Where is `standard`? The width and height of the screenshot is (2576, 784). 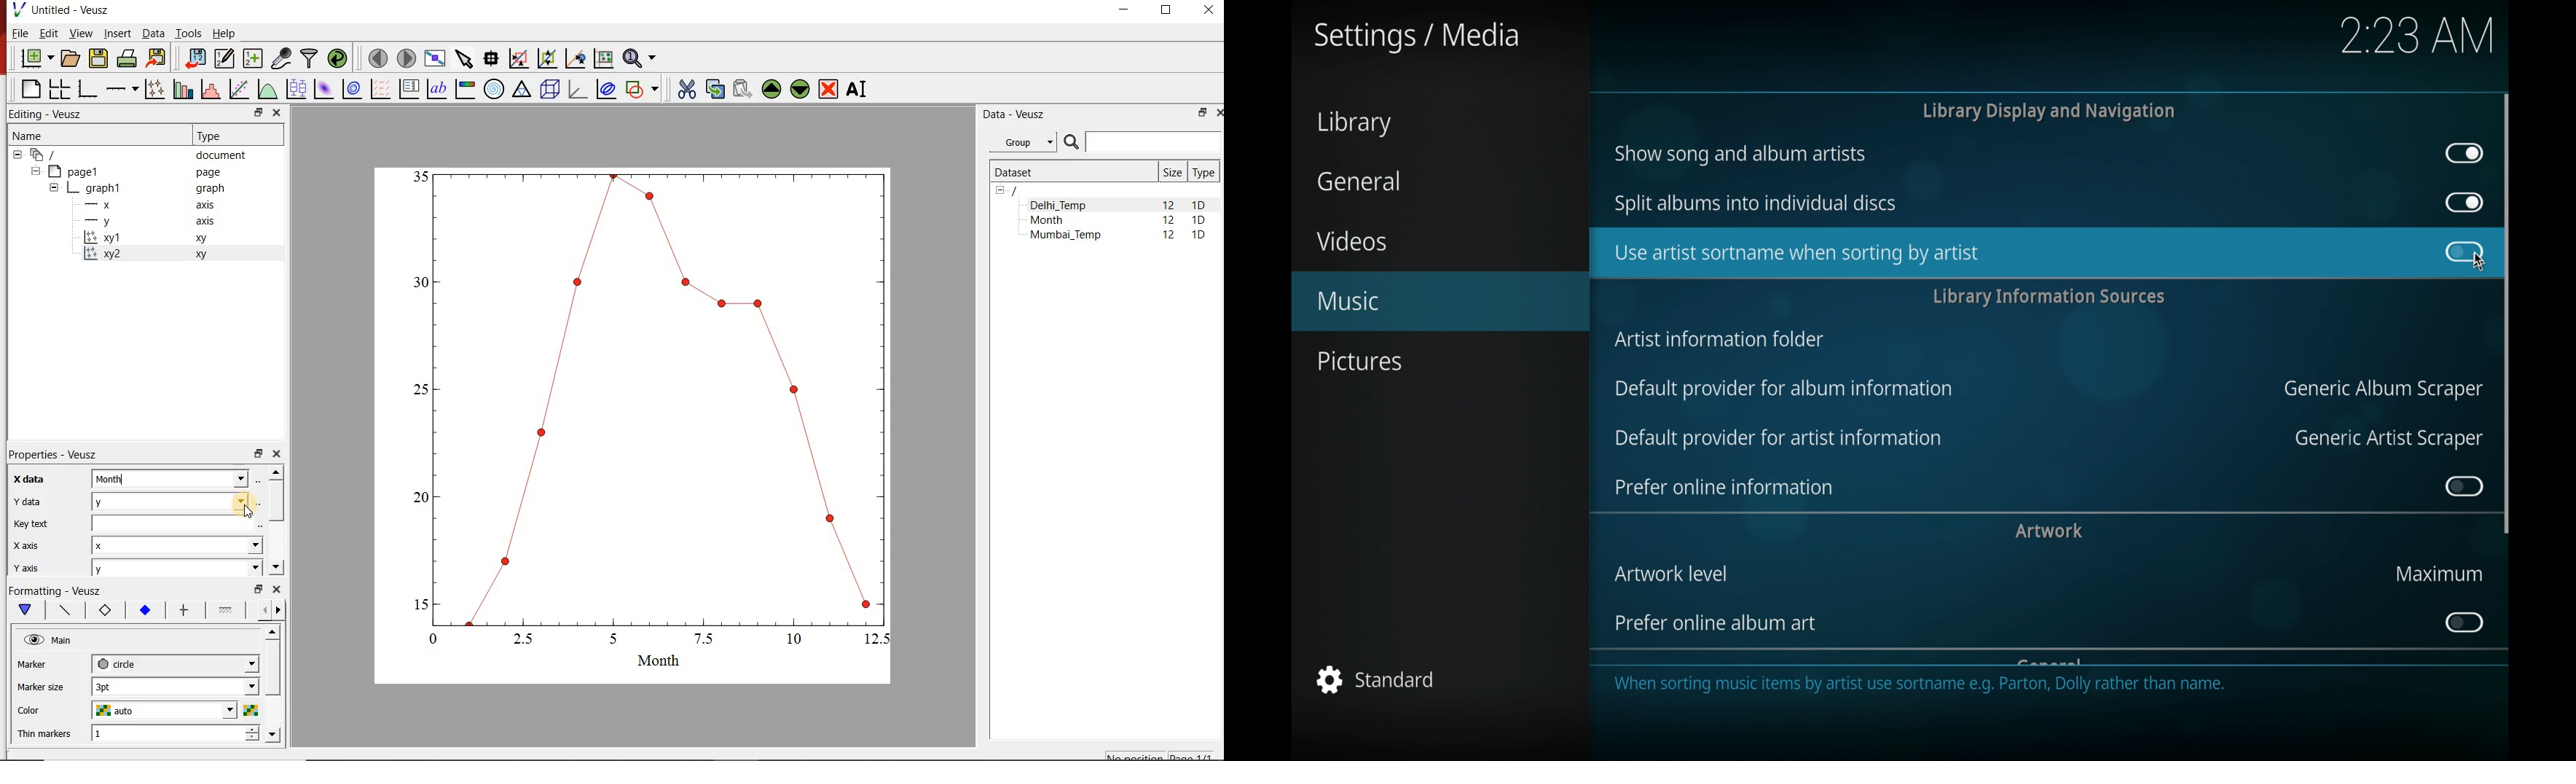
standard is located at coordinates (1375, 679).